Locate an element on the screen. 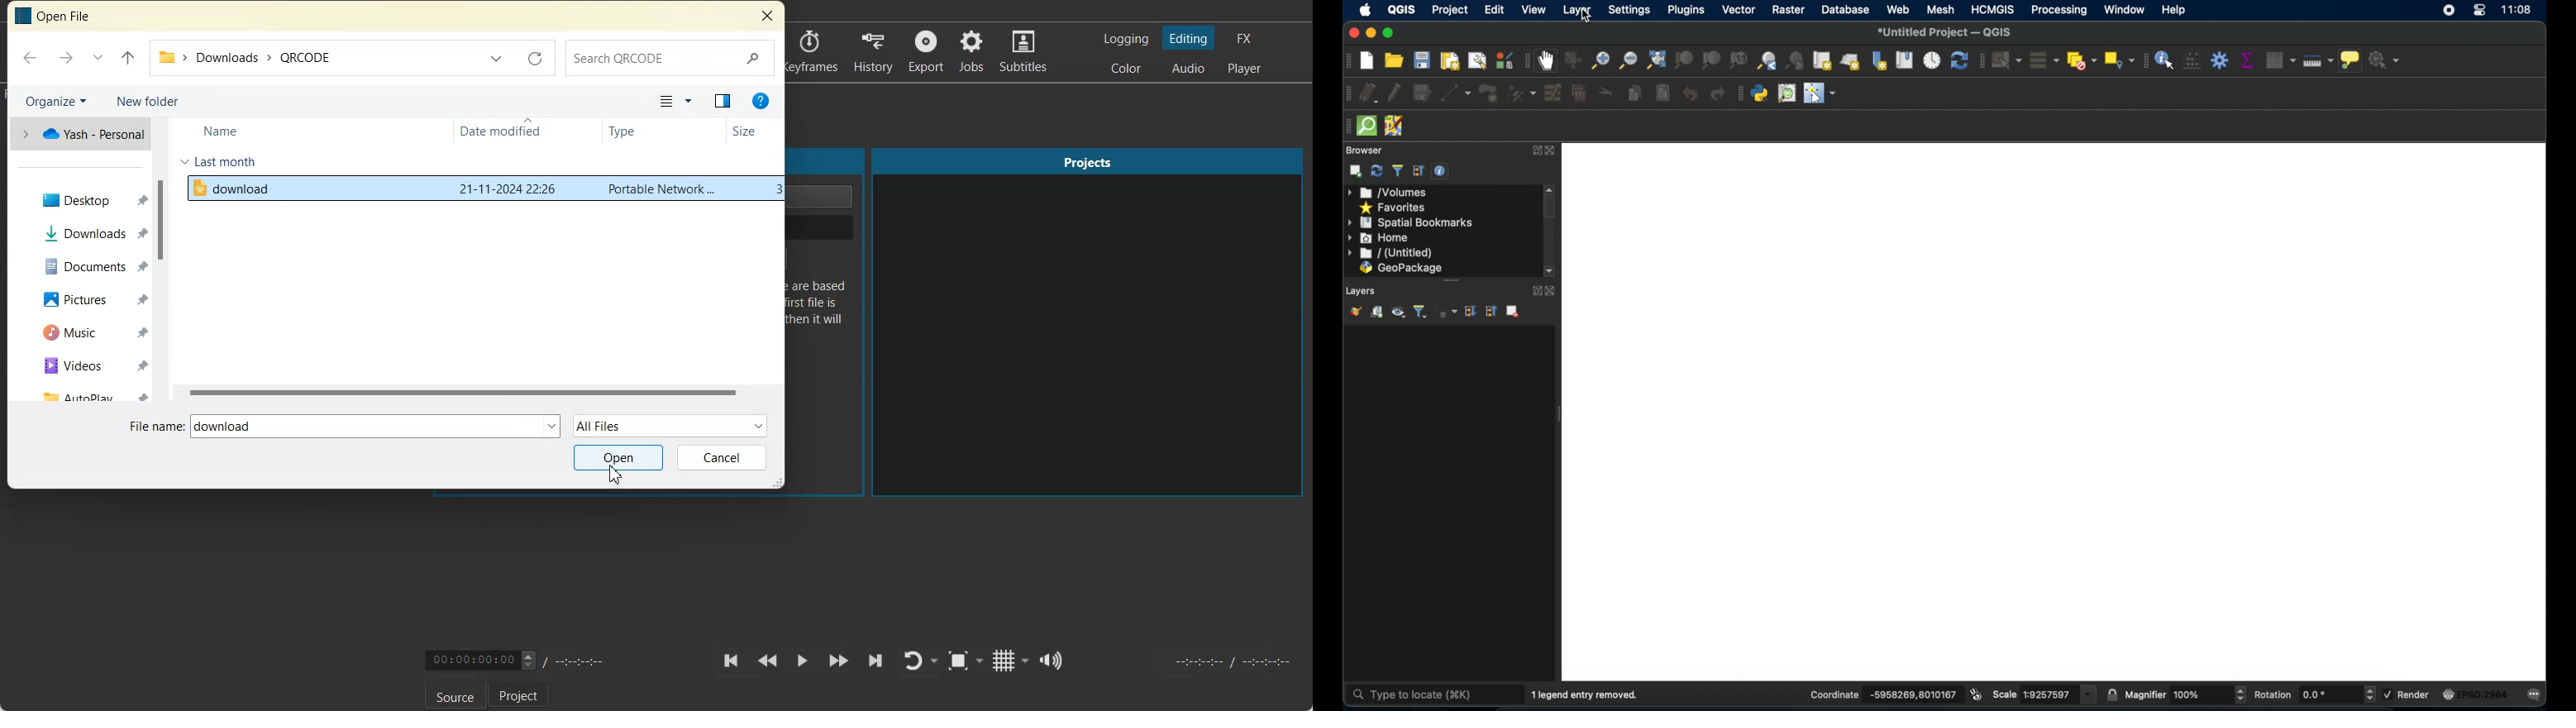  Toggle Player looping is located at coordinates (920, 661).